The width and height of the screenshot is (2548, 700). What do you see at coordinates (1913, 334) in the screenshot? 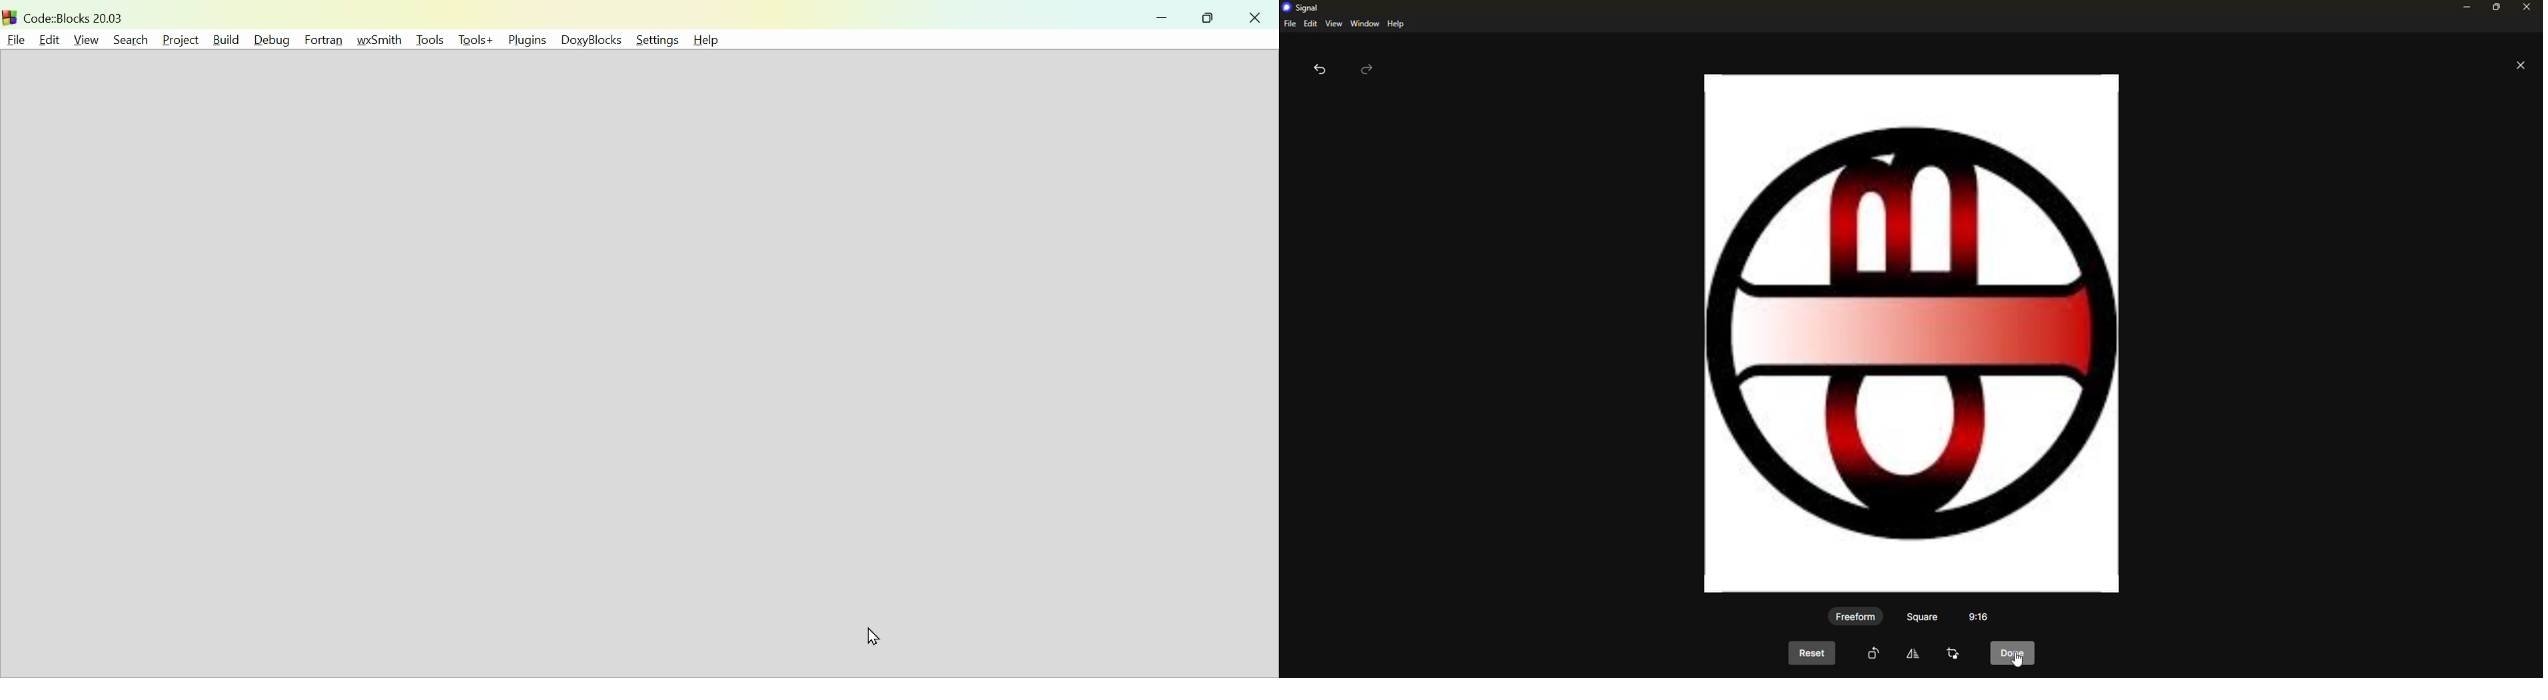
I see `image rotated` at bounding box center [1913, 334].